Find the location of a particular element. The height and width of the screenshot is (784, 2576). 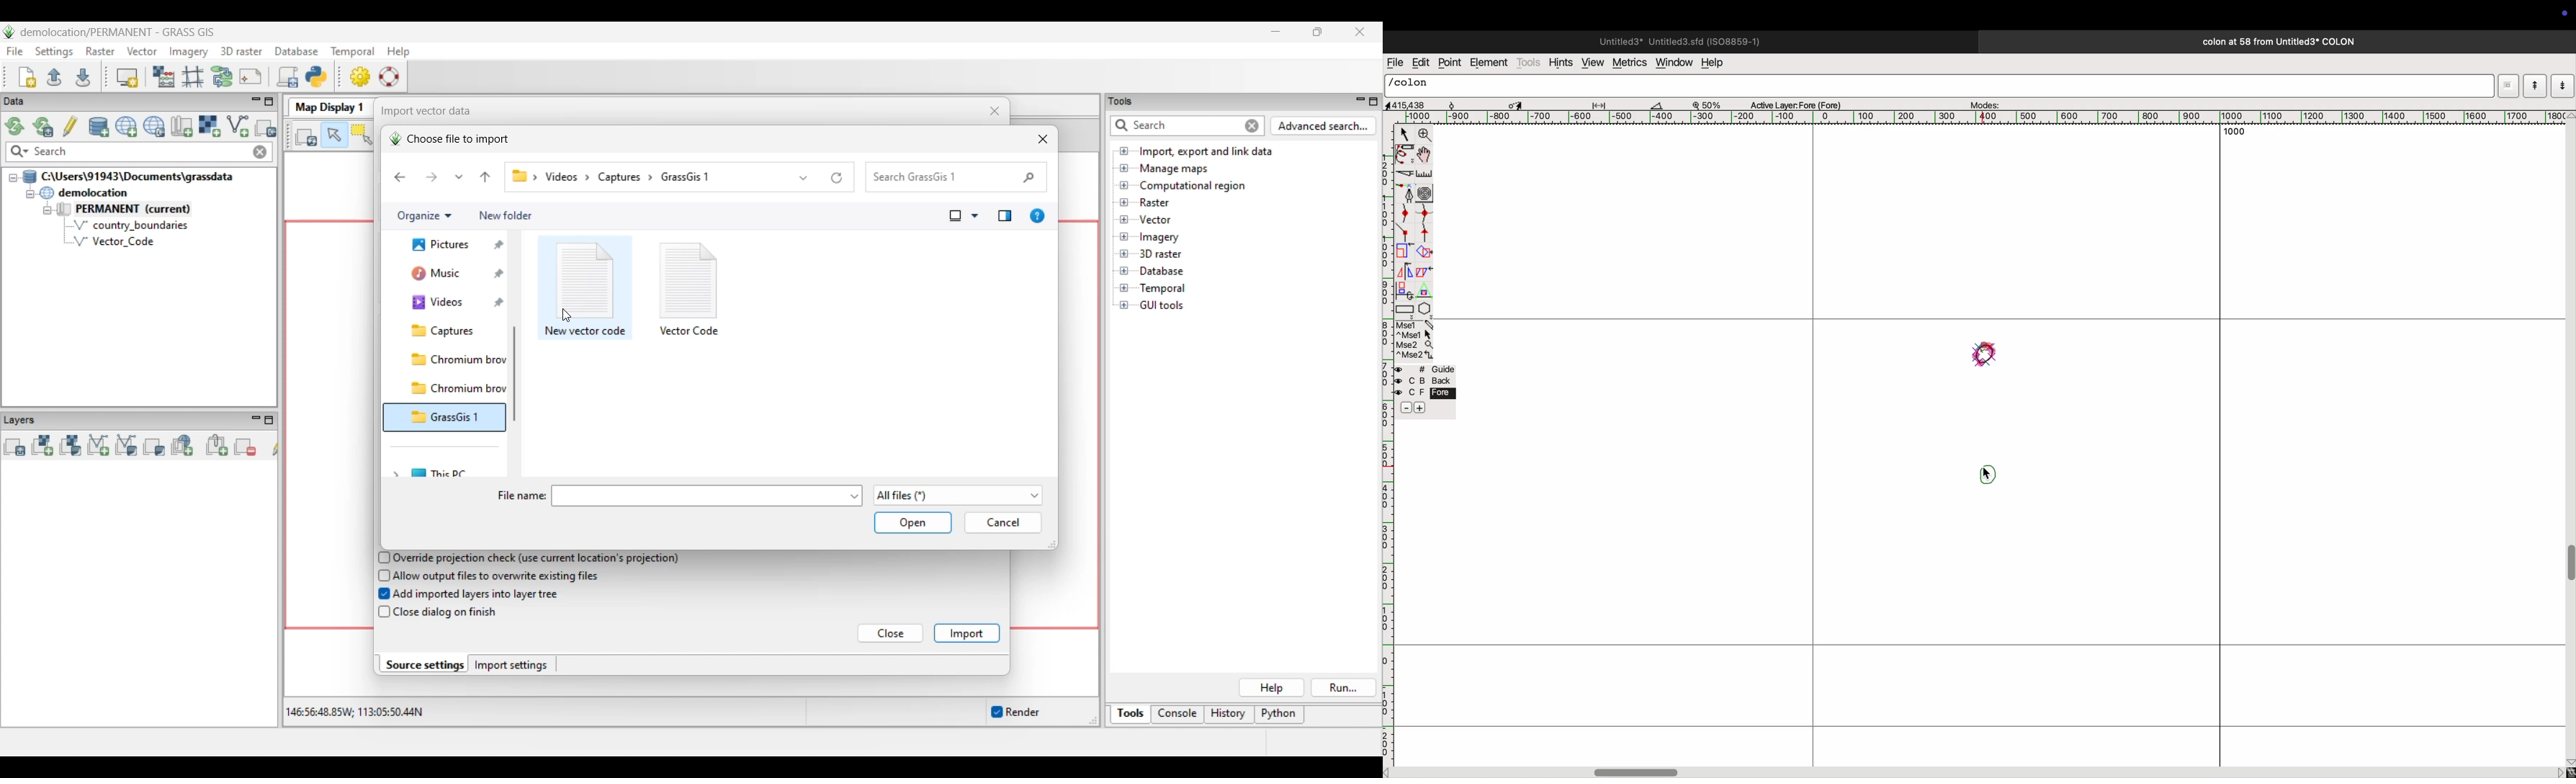

circles is located at coordinates (1427, 191).